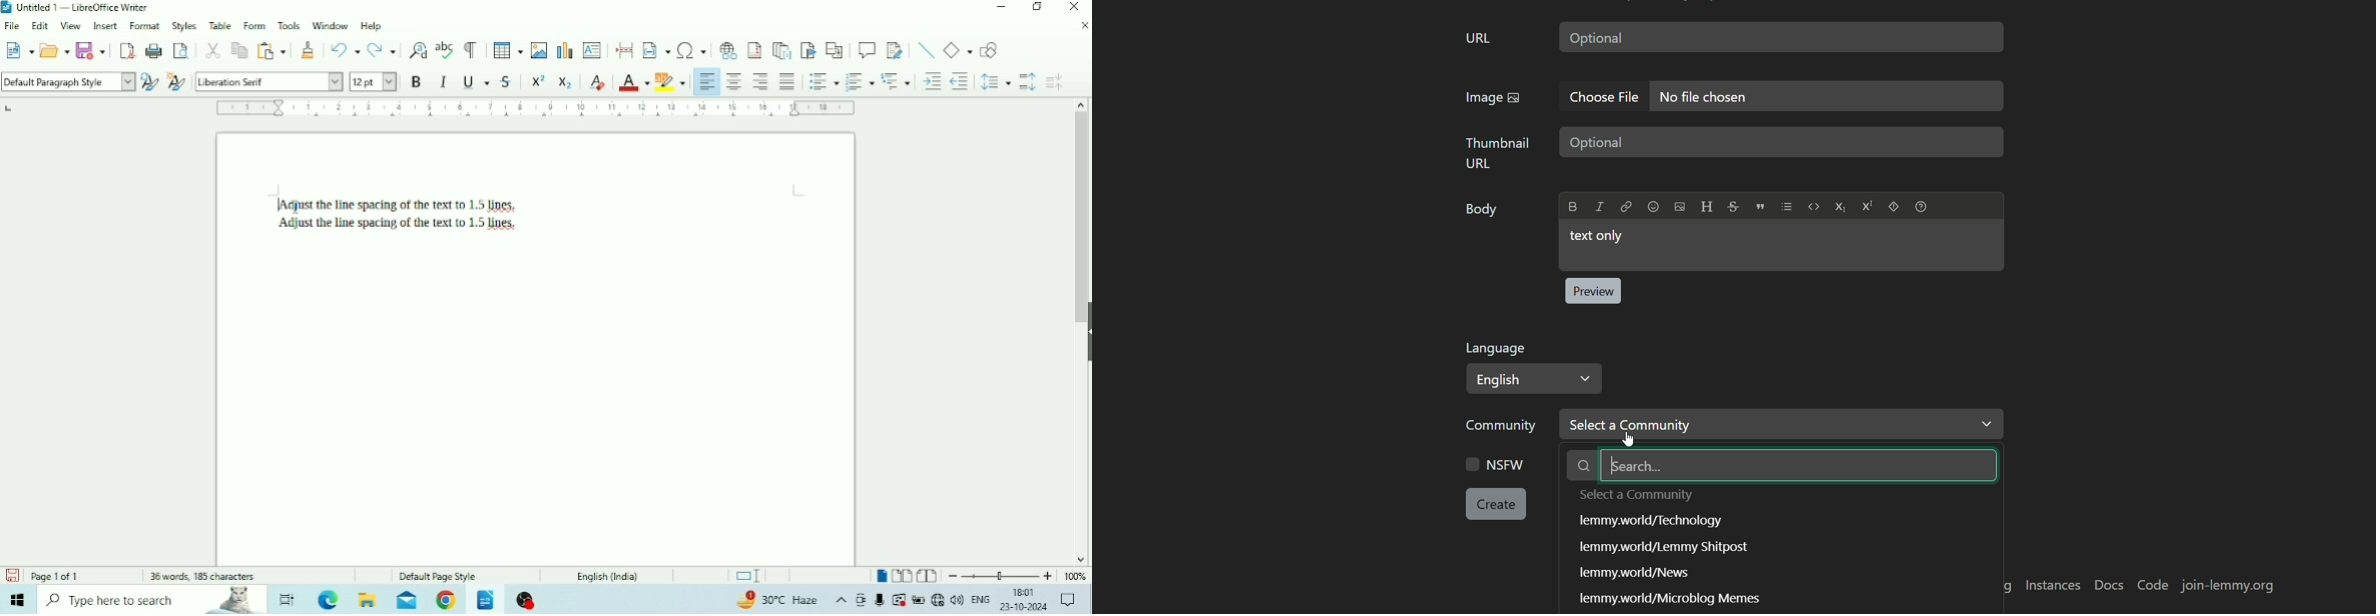 Image resolution: width=2380 pixels, height=616 pixels. Describe the element at coordinates (176, 79) in the screenshot. I see `New Style for Selection` at that location.